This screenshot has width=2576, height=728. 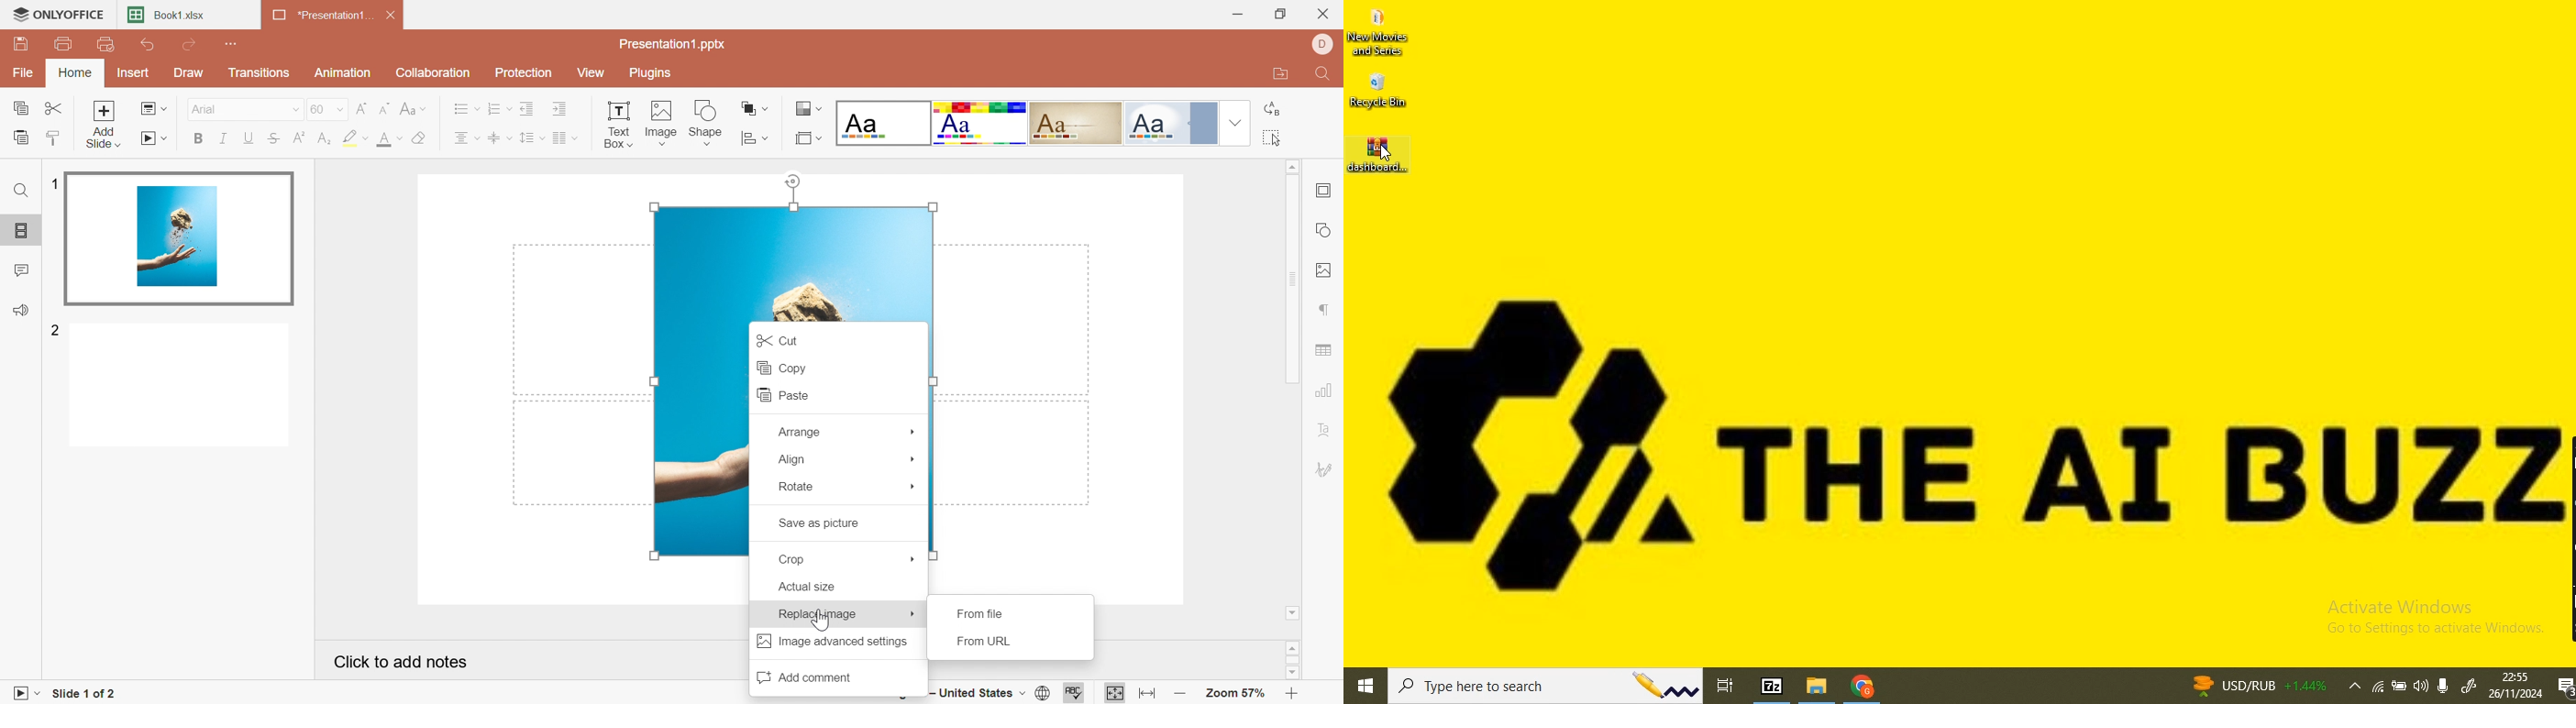 I want to click on *Presentation1..., so click(x=324, y=15).